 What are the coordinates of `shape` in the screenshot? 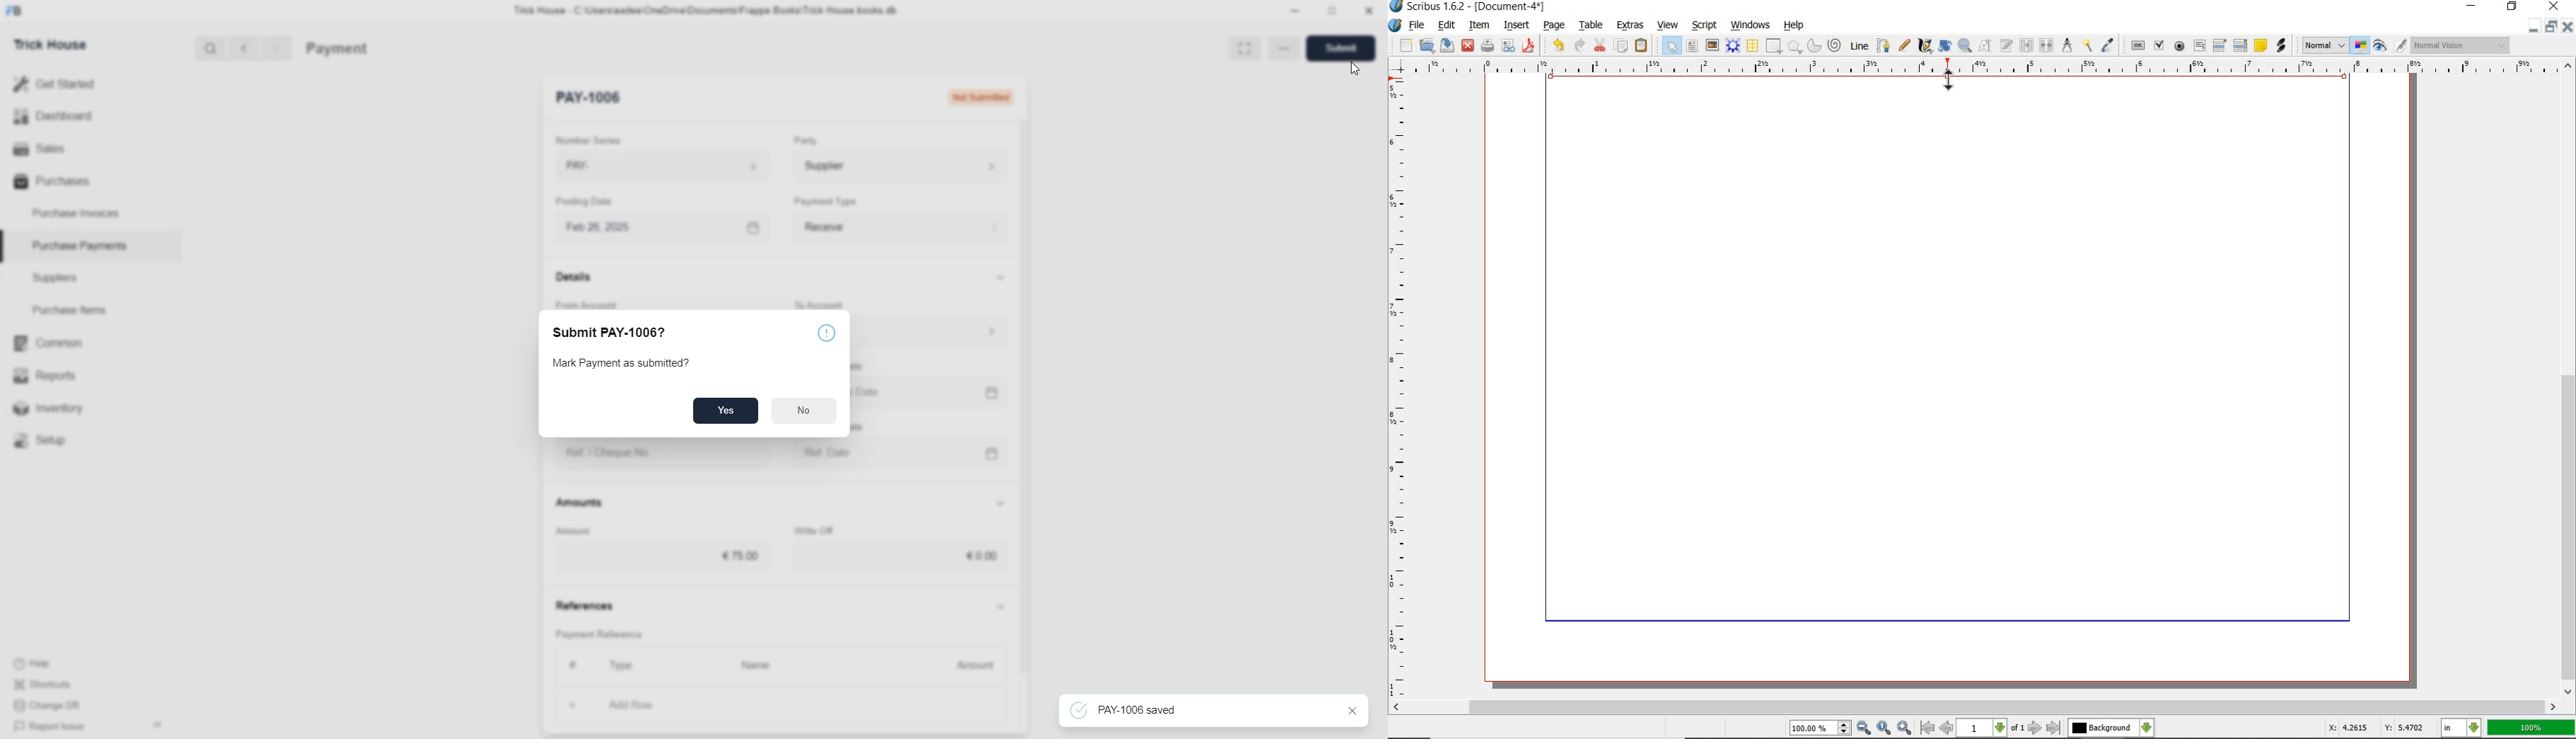 It's located at (1774, 47).